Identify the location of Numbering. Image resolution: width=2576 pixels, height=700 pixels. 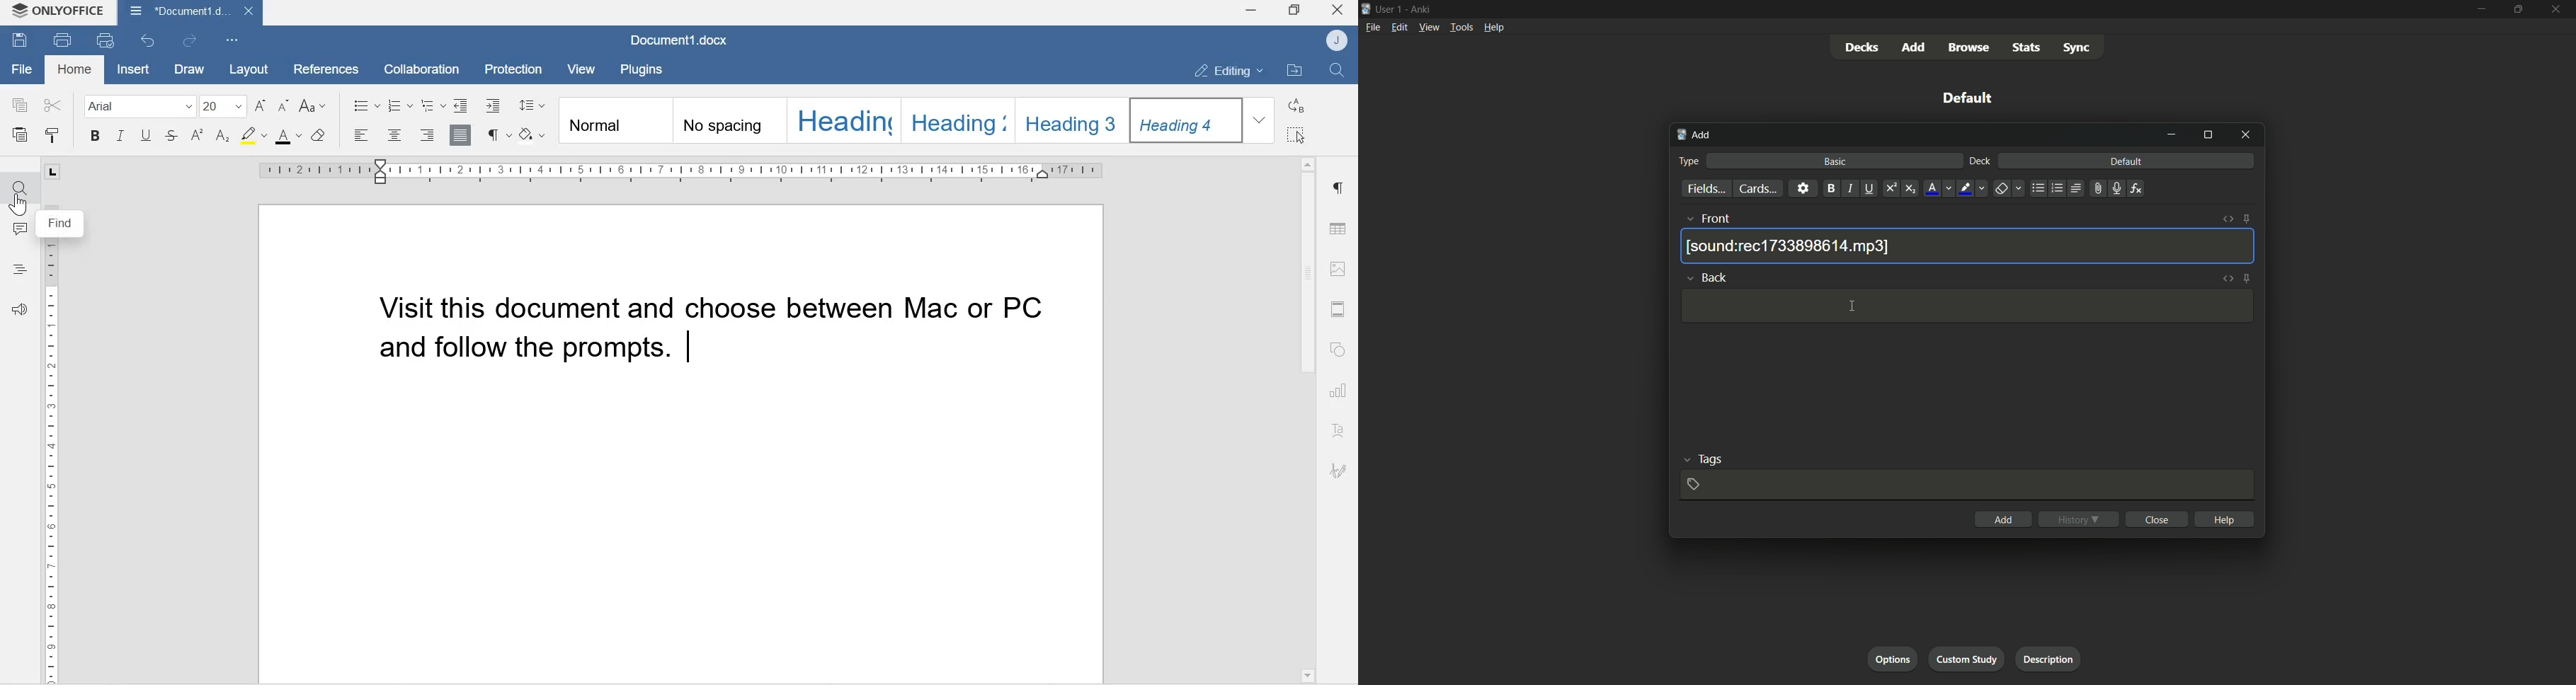
(401, 105).